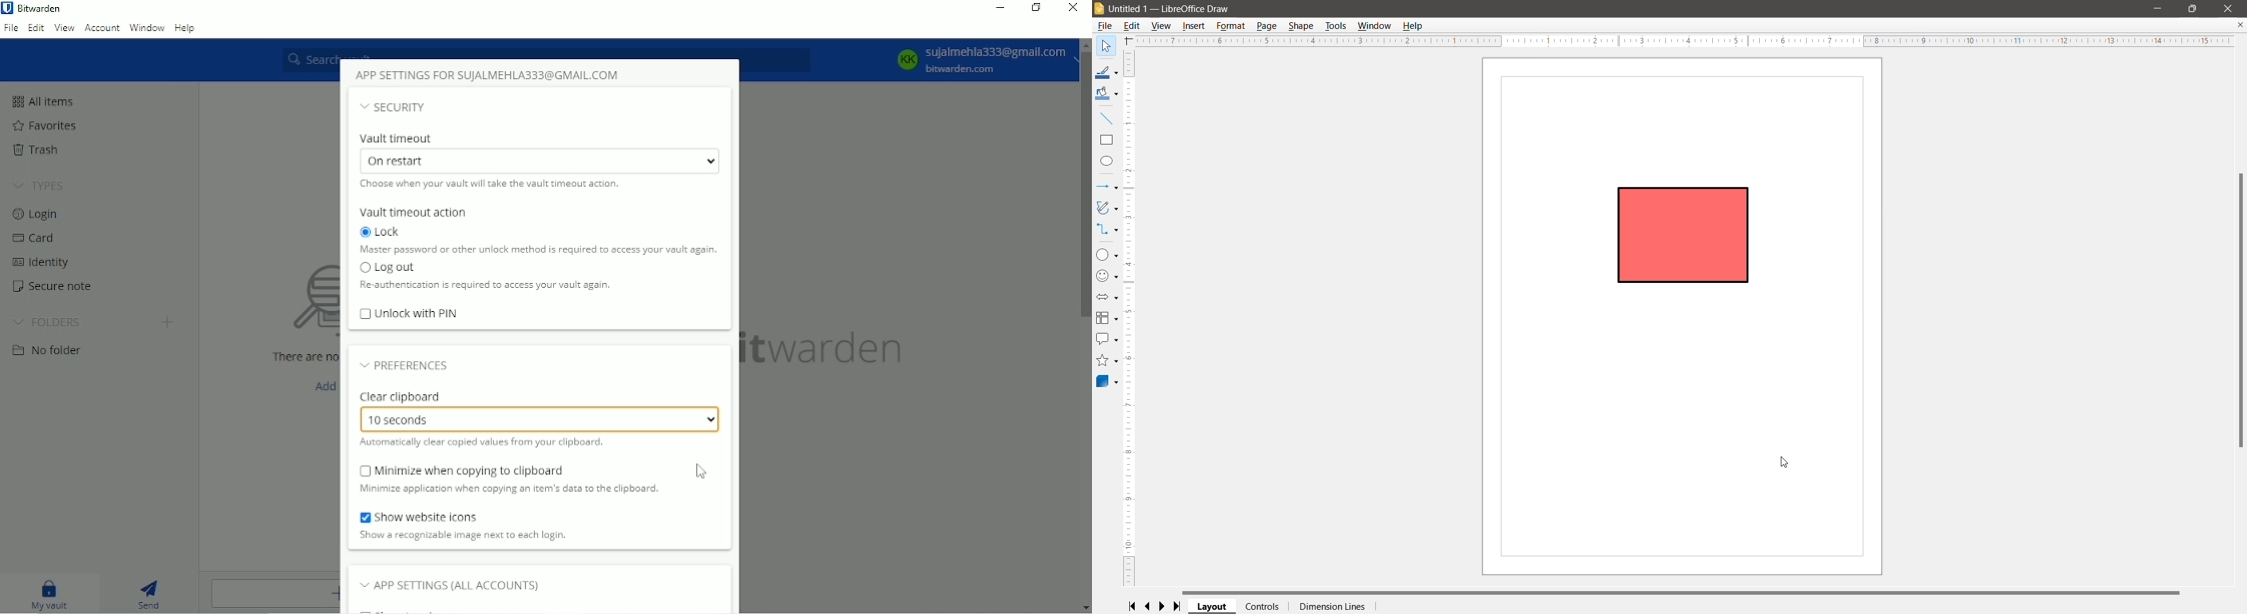  Describe the element at coordinates (1162, 26) in the screenshot. I see `View` at that location.